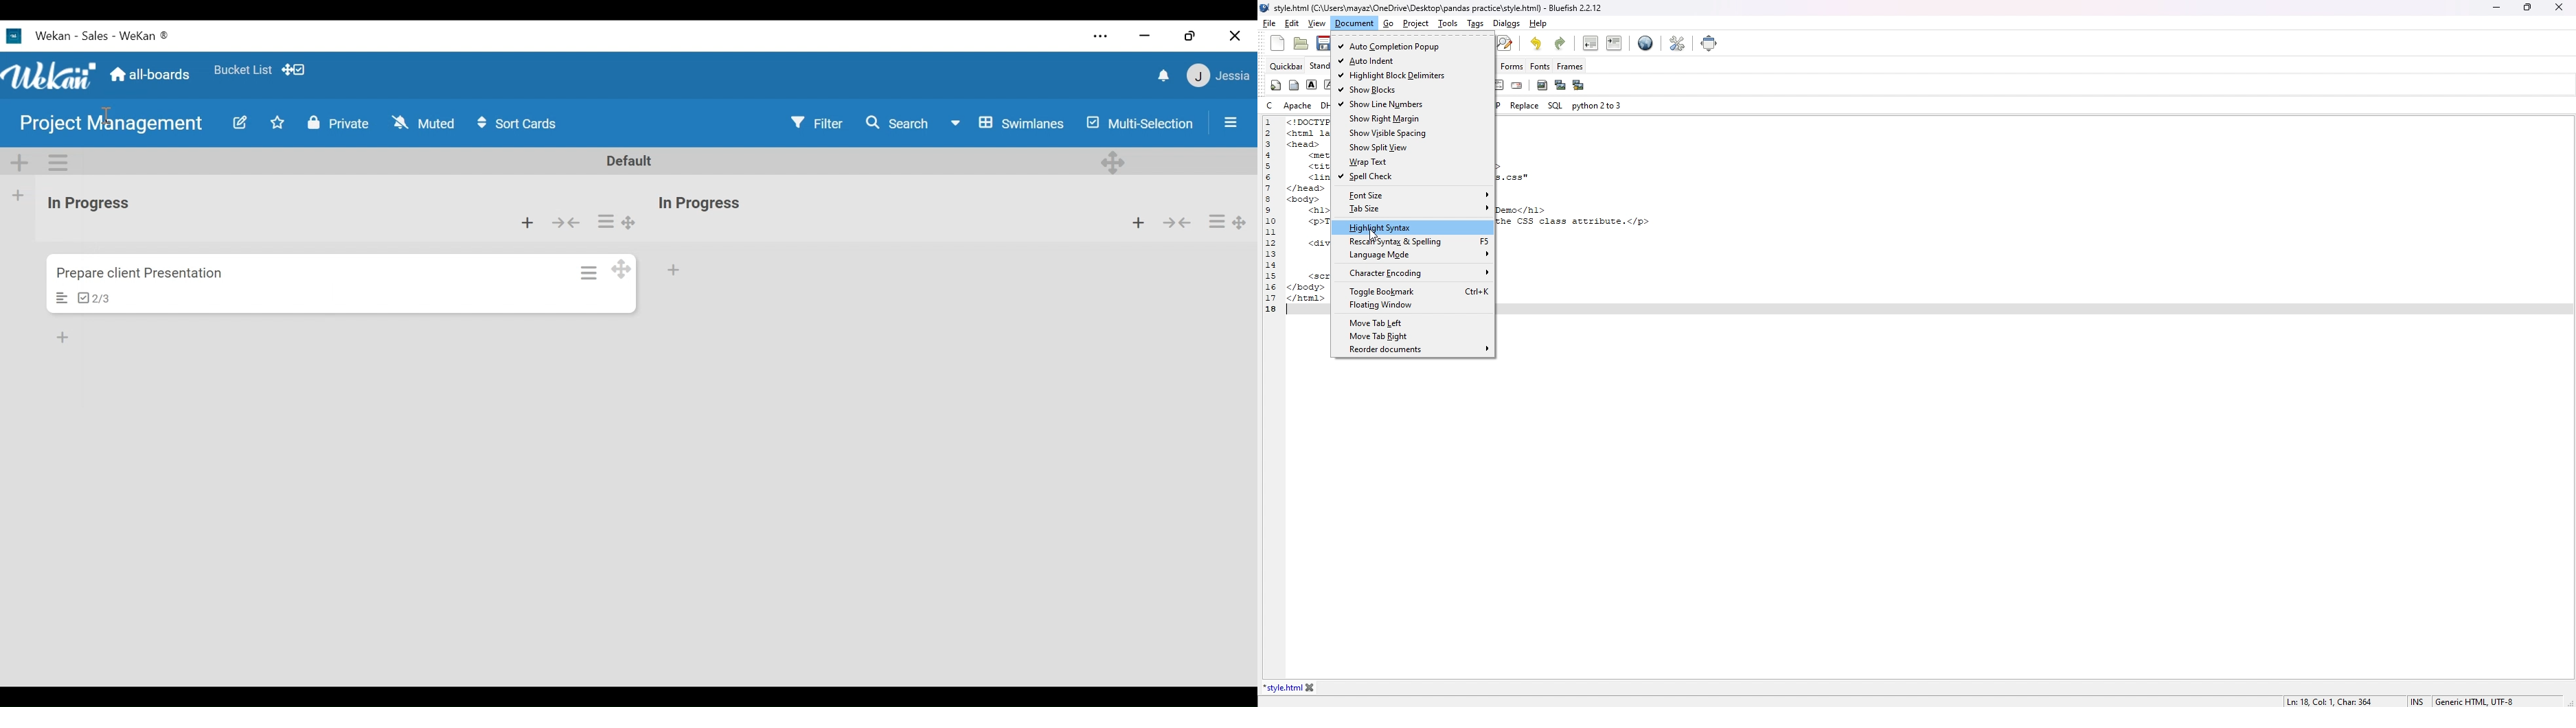 This screenshot has height=728, width=2576. What do you see at coordinates (282, 126) in the screenshot?
I see `Toggle Favorites` at bounding box center [282, 126].